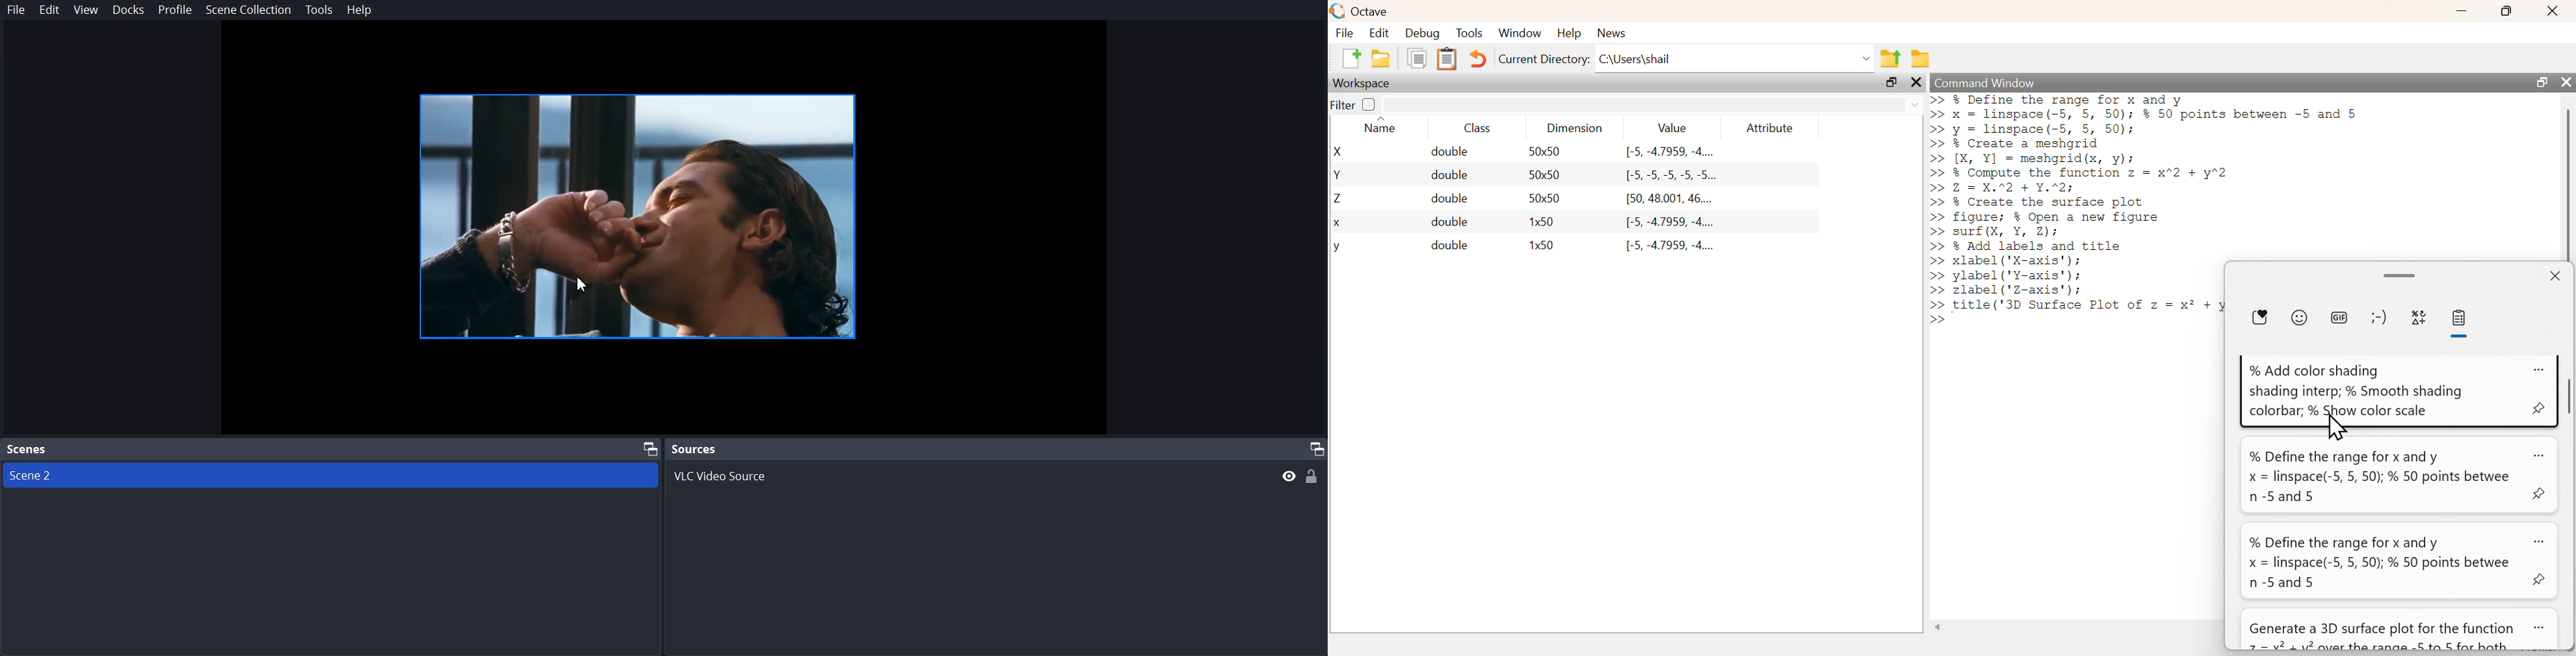 The image size is (2576, 672). Describe the element at coordinates (582, 284) in the screenshot. I see `Cursor` at that location.